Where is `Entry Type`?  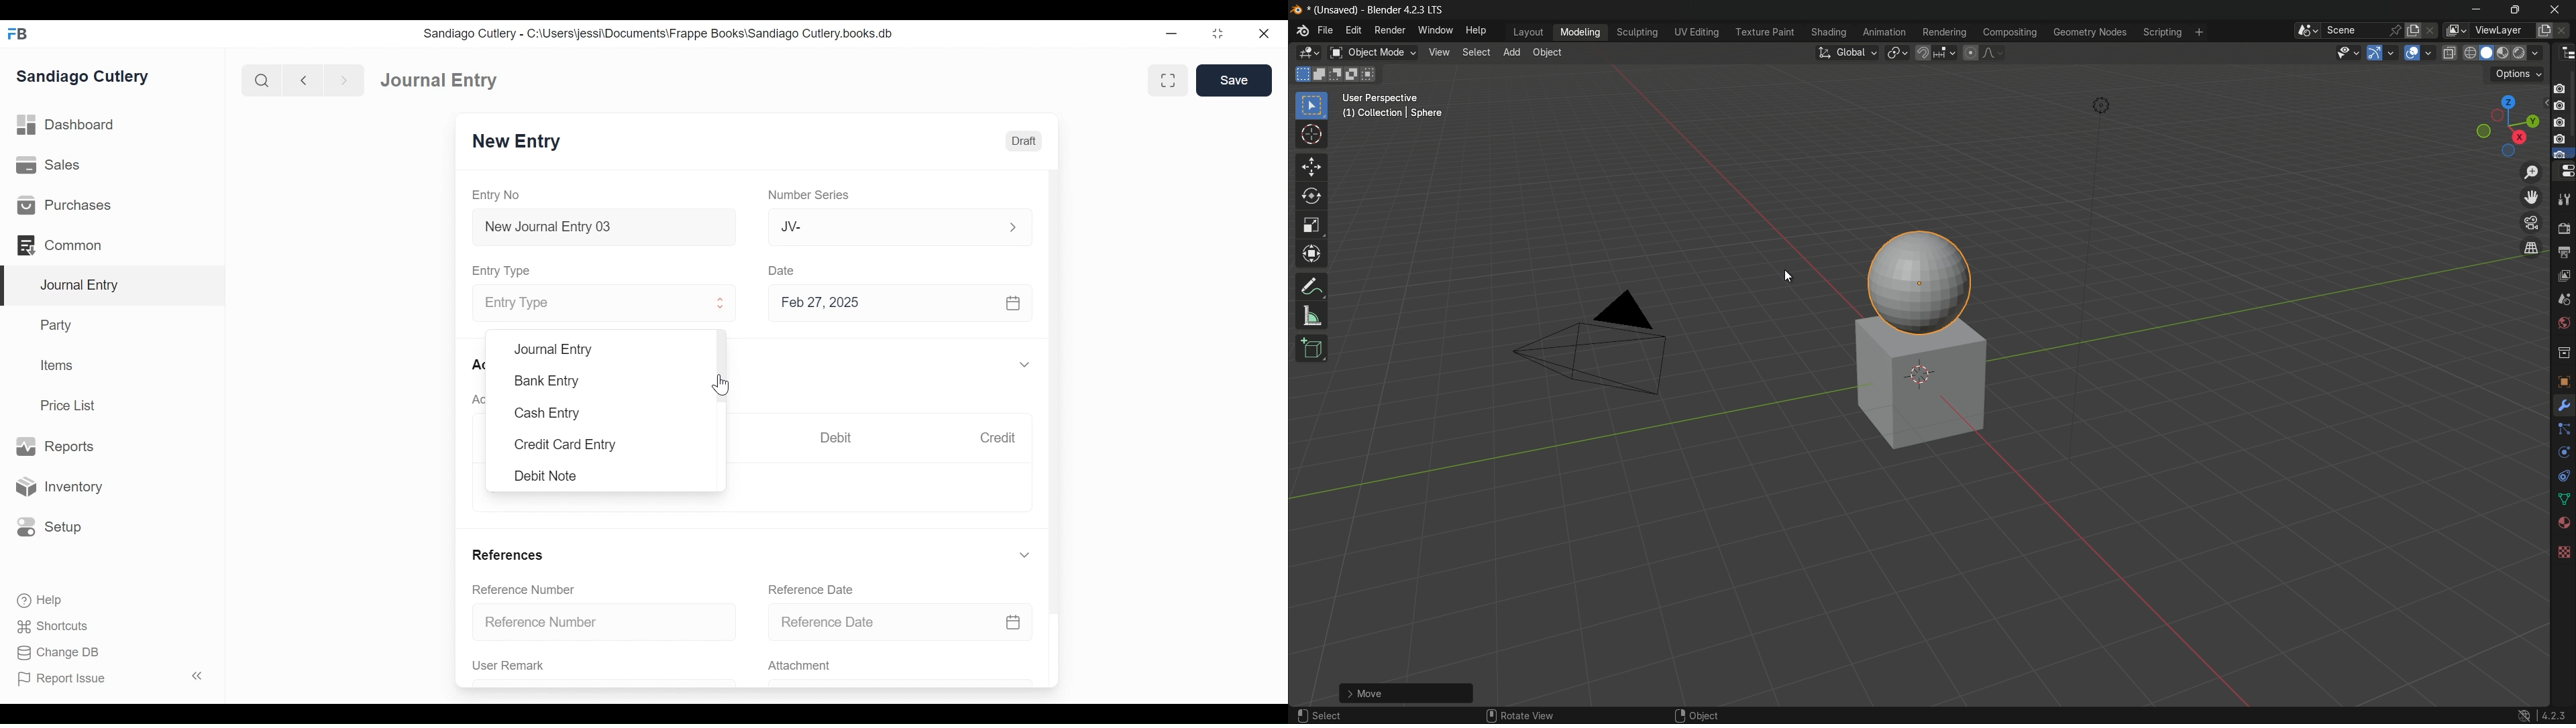 Entry Type is located at coordinates (504, 272).